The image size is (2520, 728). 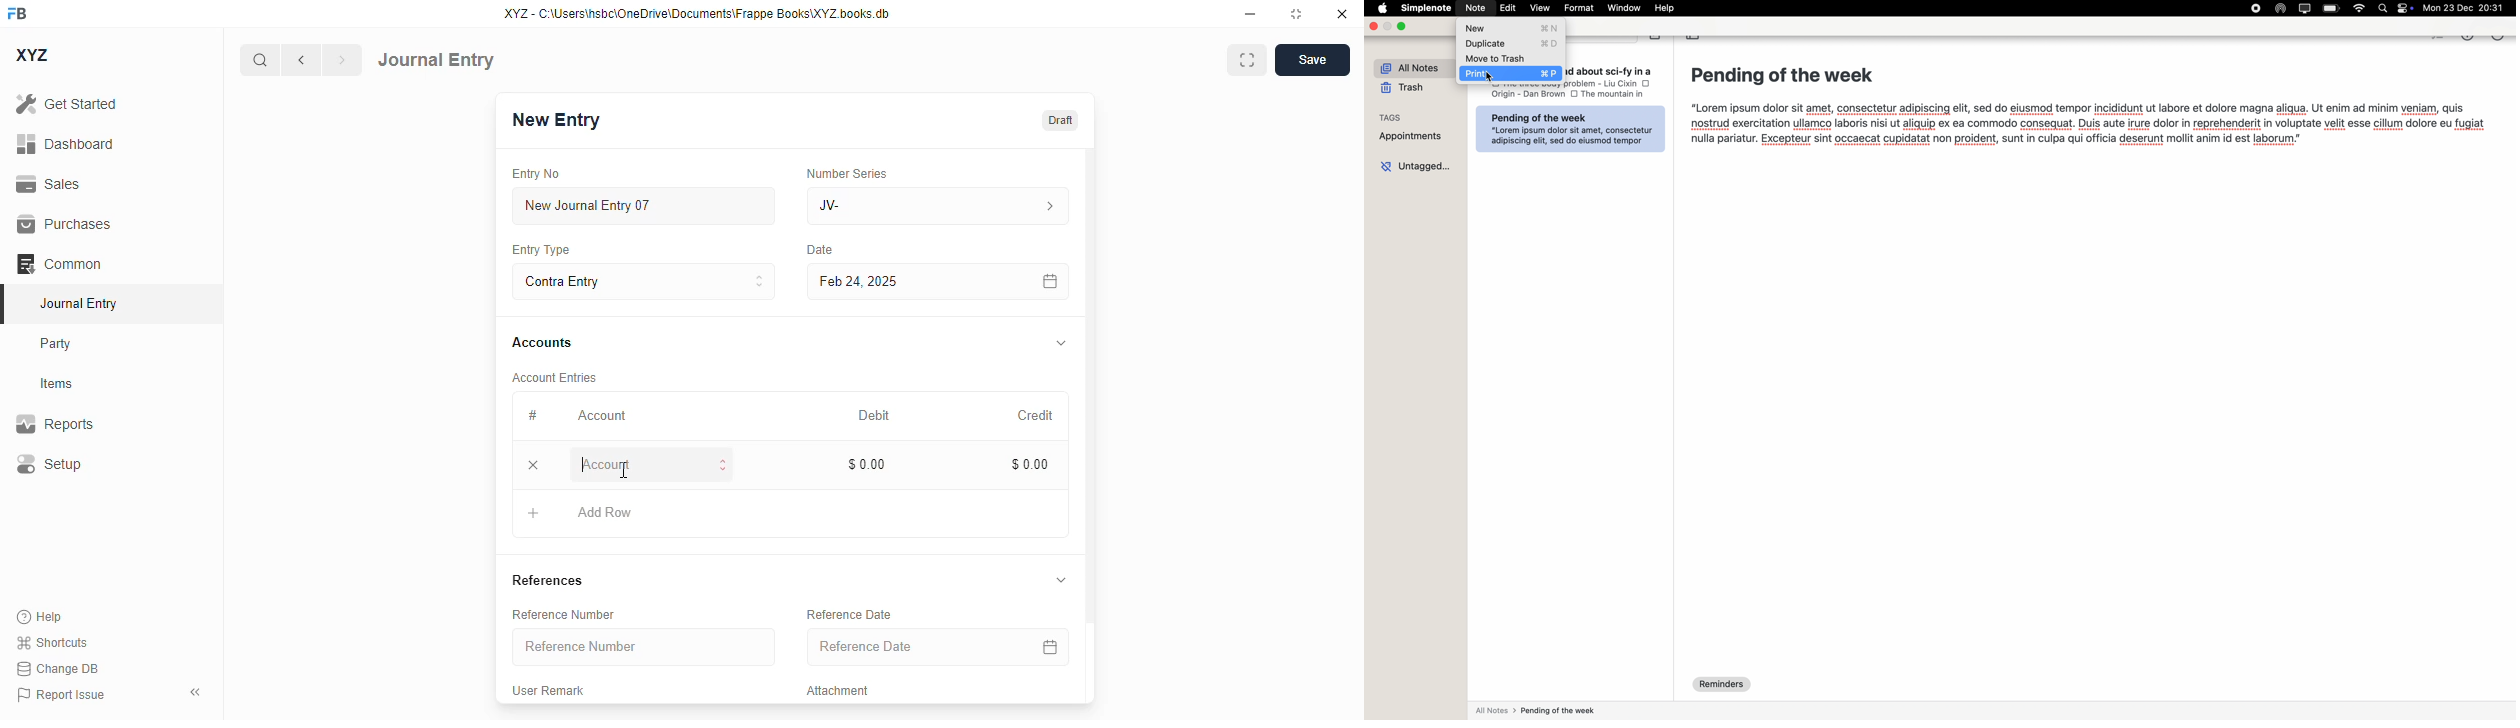 What do you see at coordinates (1623, 7) in the screenshot?
I see `window` at bounding box center [1623, 7].